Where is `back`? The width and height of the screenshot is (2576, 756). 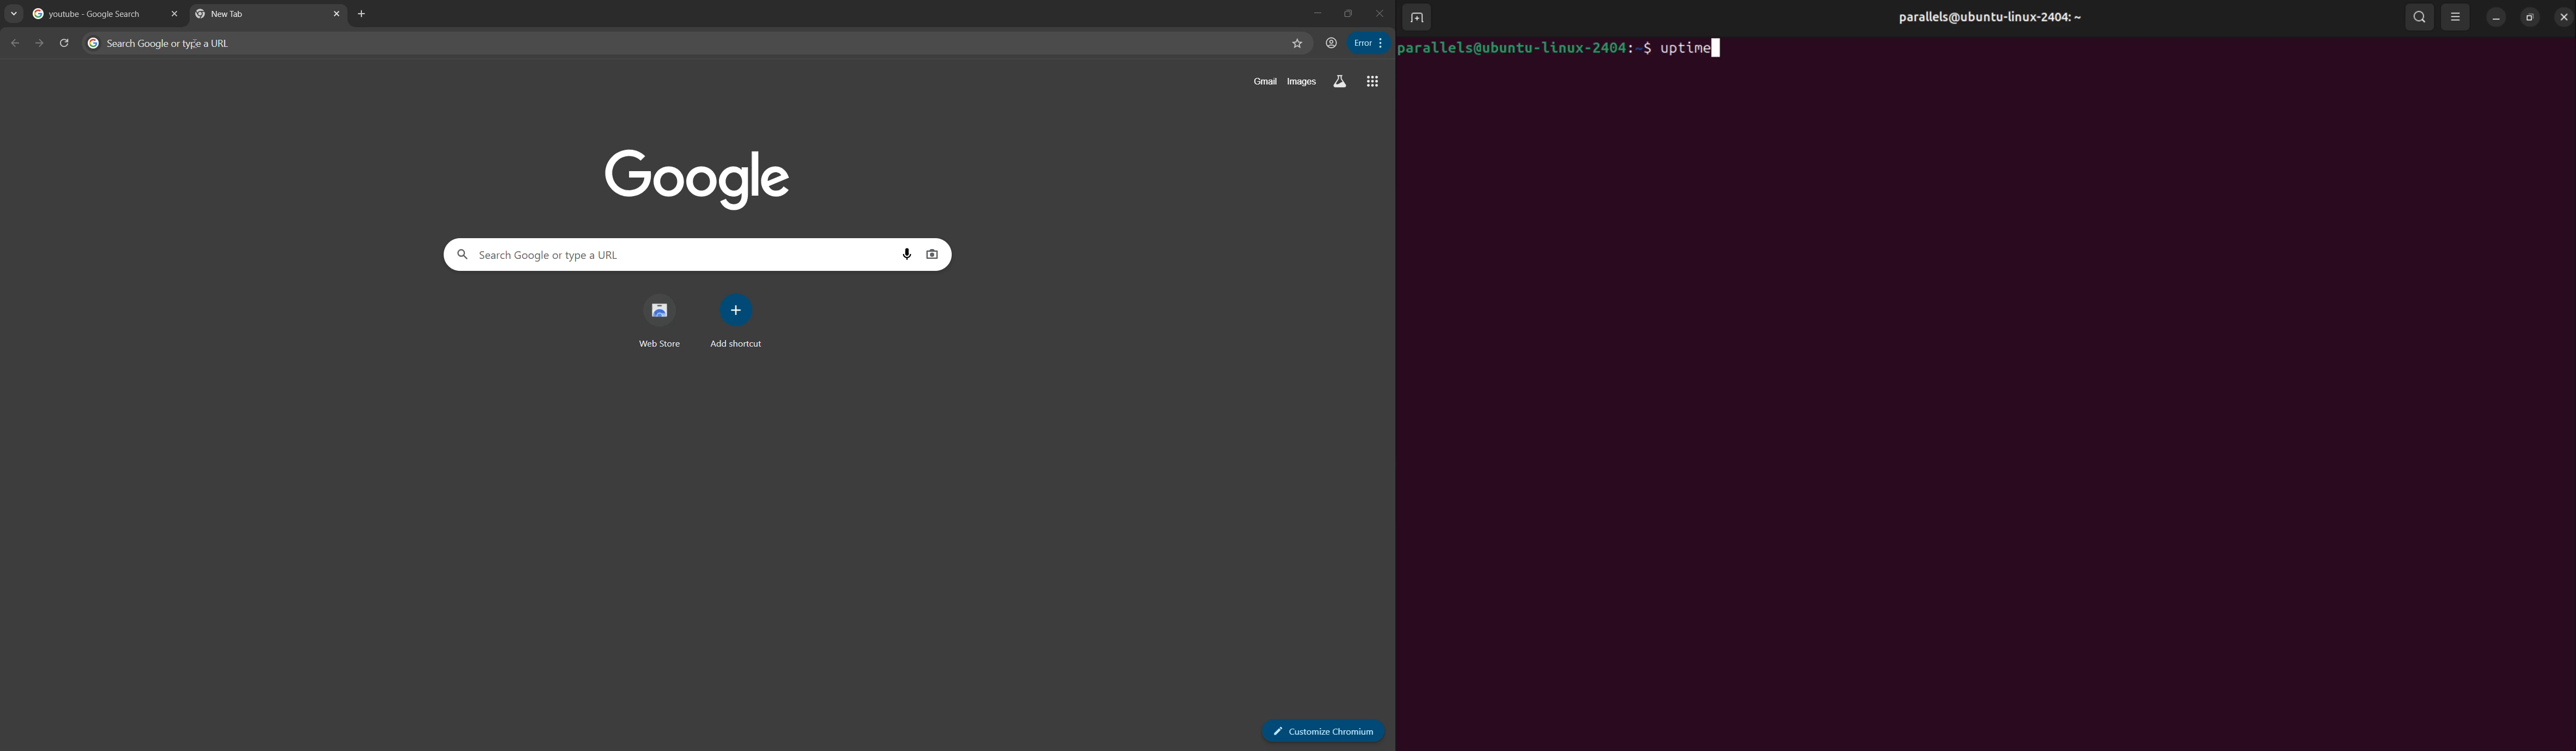
back is located at coordinates (15, 43).